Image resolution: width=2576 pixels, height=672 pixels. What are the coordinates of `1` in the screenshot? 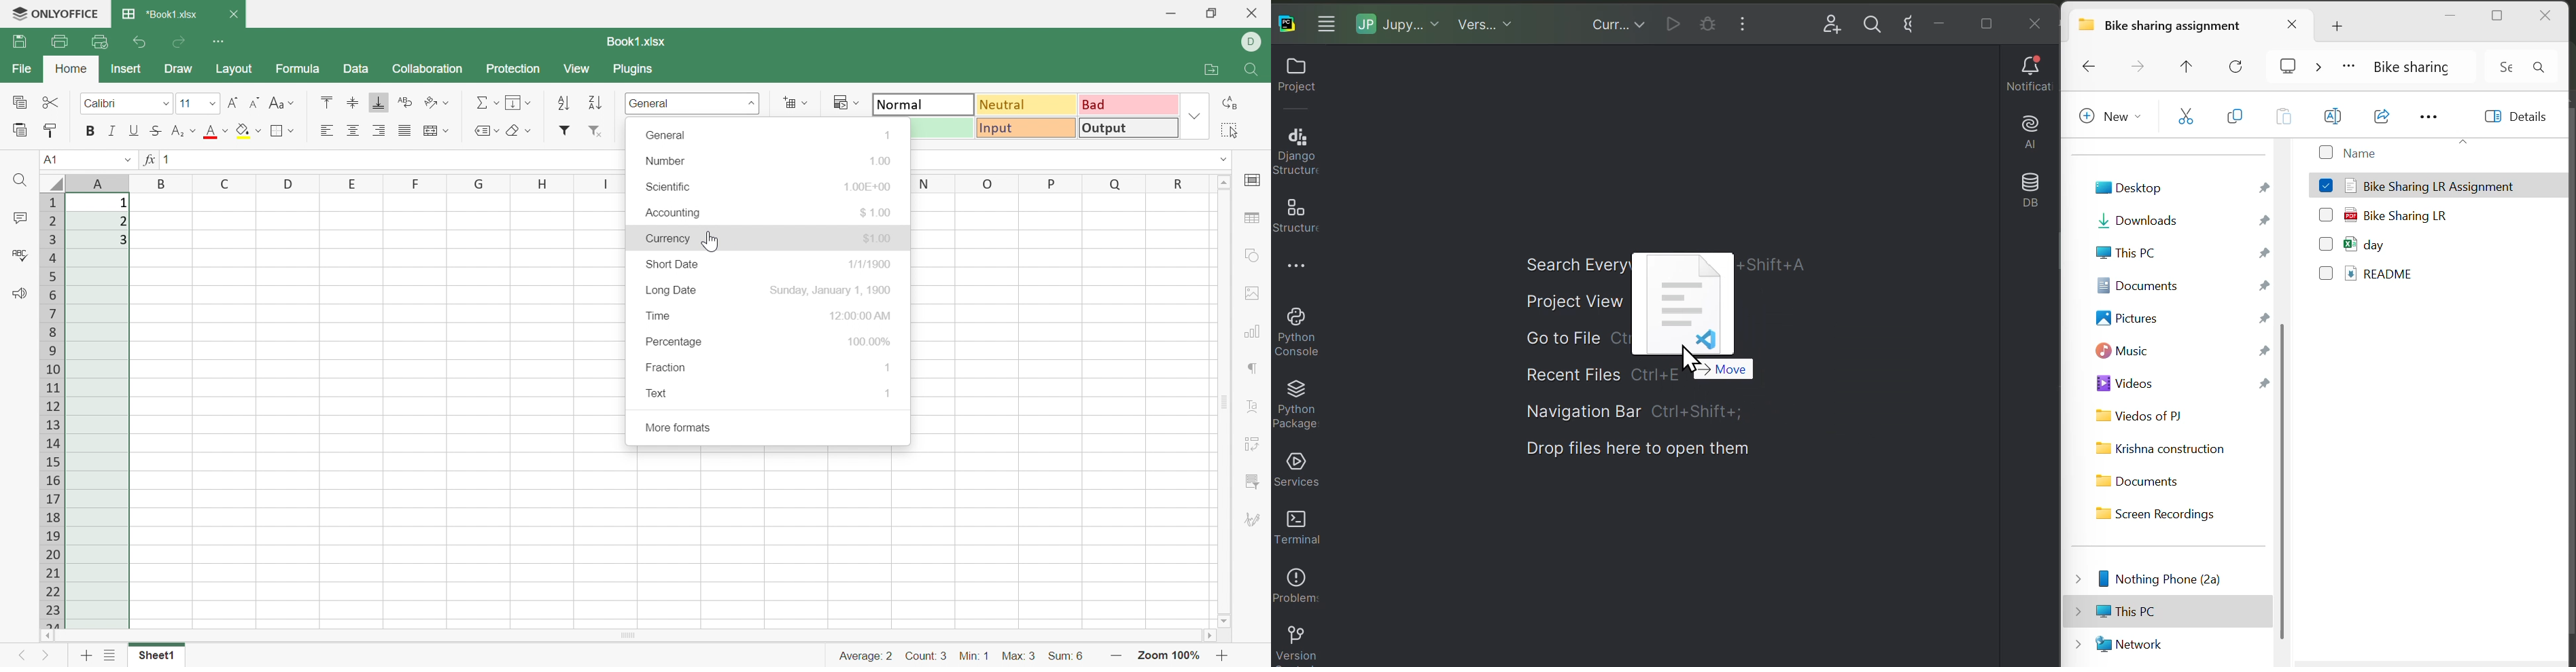 It's located at (171, 161).